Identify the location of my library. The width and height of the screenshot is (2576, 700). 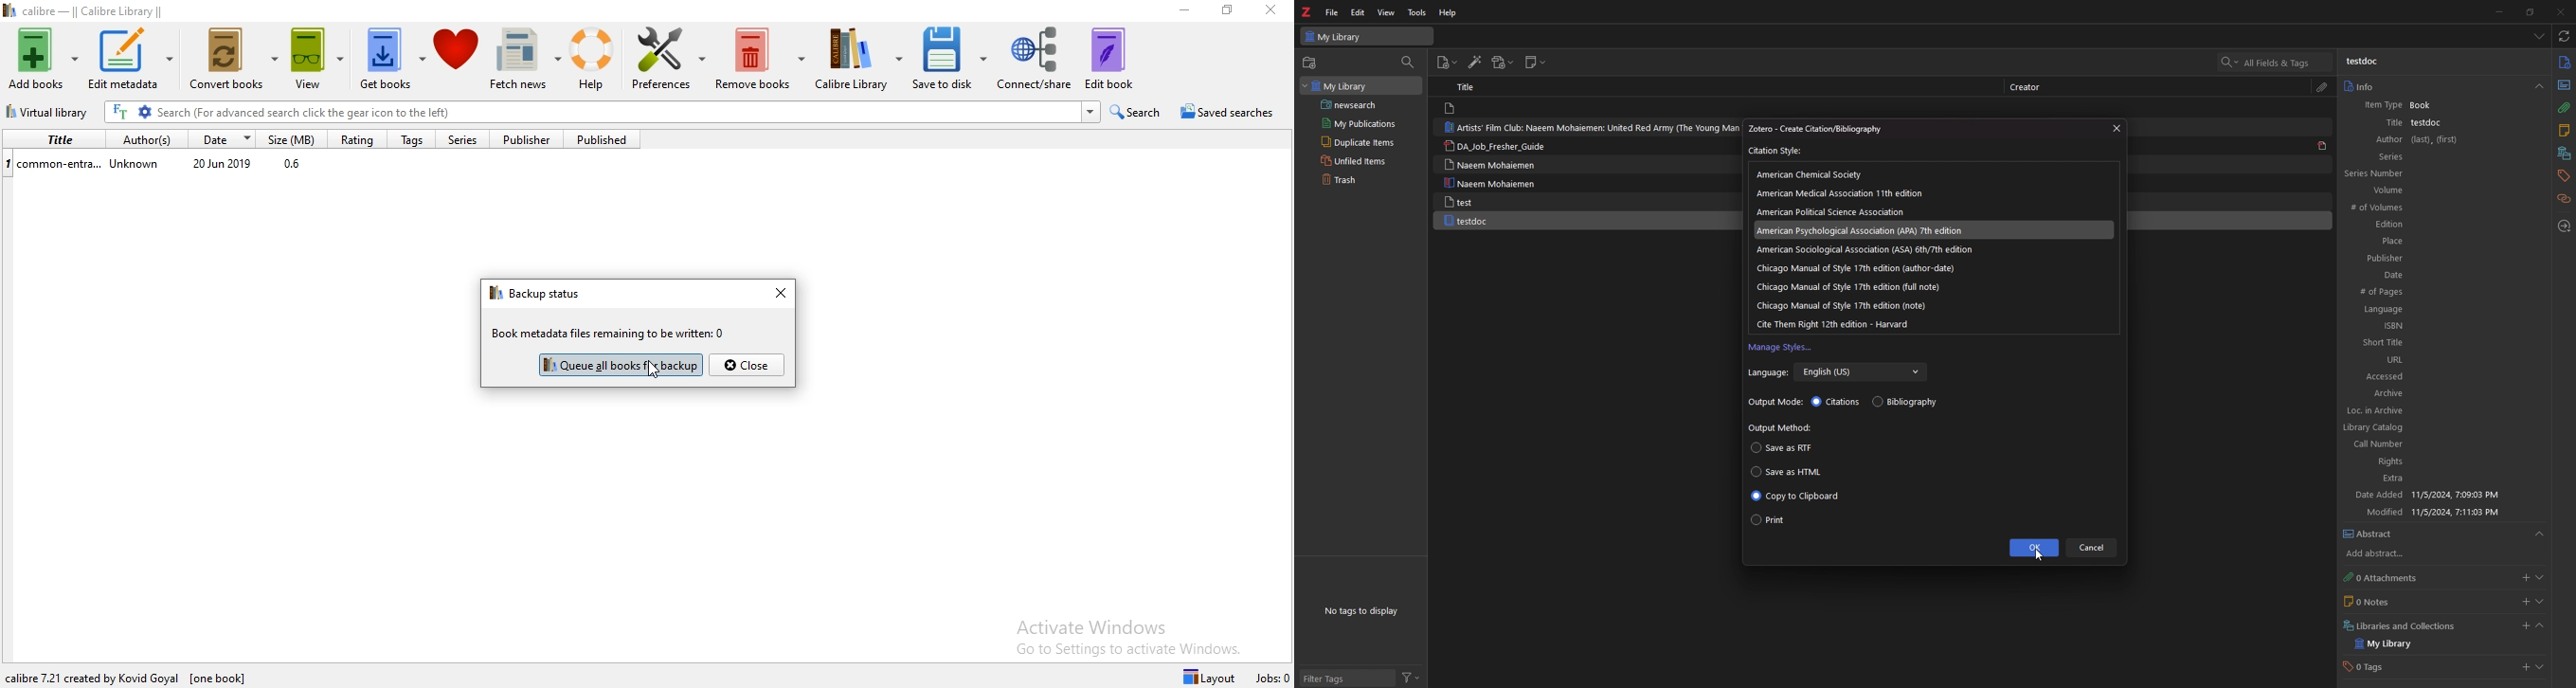
(2396, 644).